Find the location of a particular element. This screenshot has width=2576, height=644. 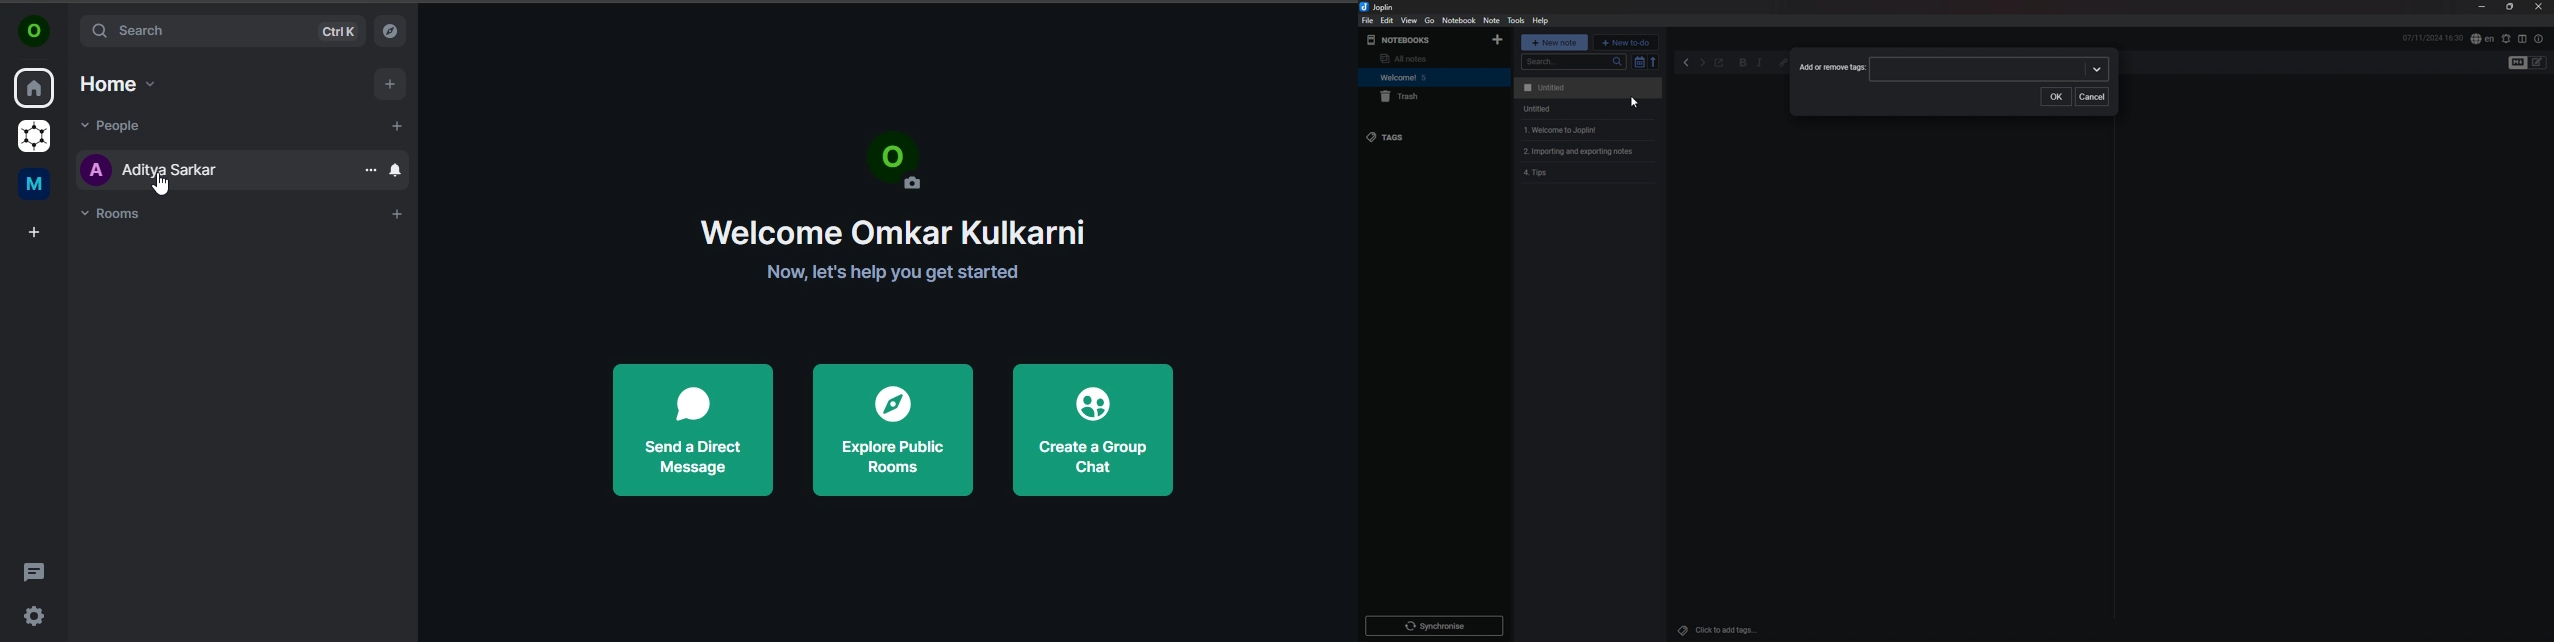

edit is located at coordinates (1386, 20).